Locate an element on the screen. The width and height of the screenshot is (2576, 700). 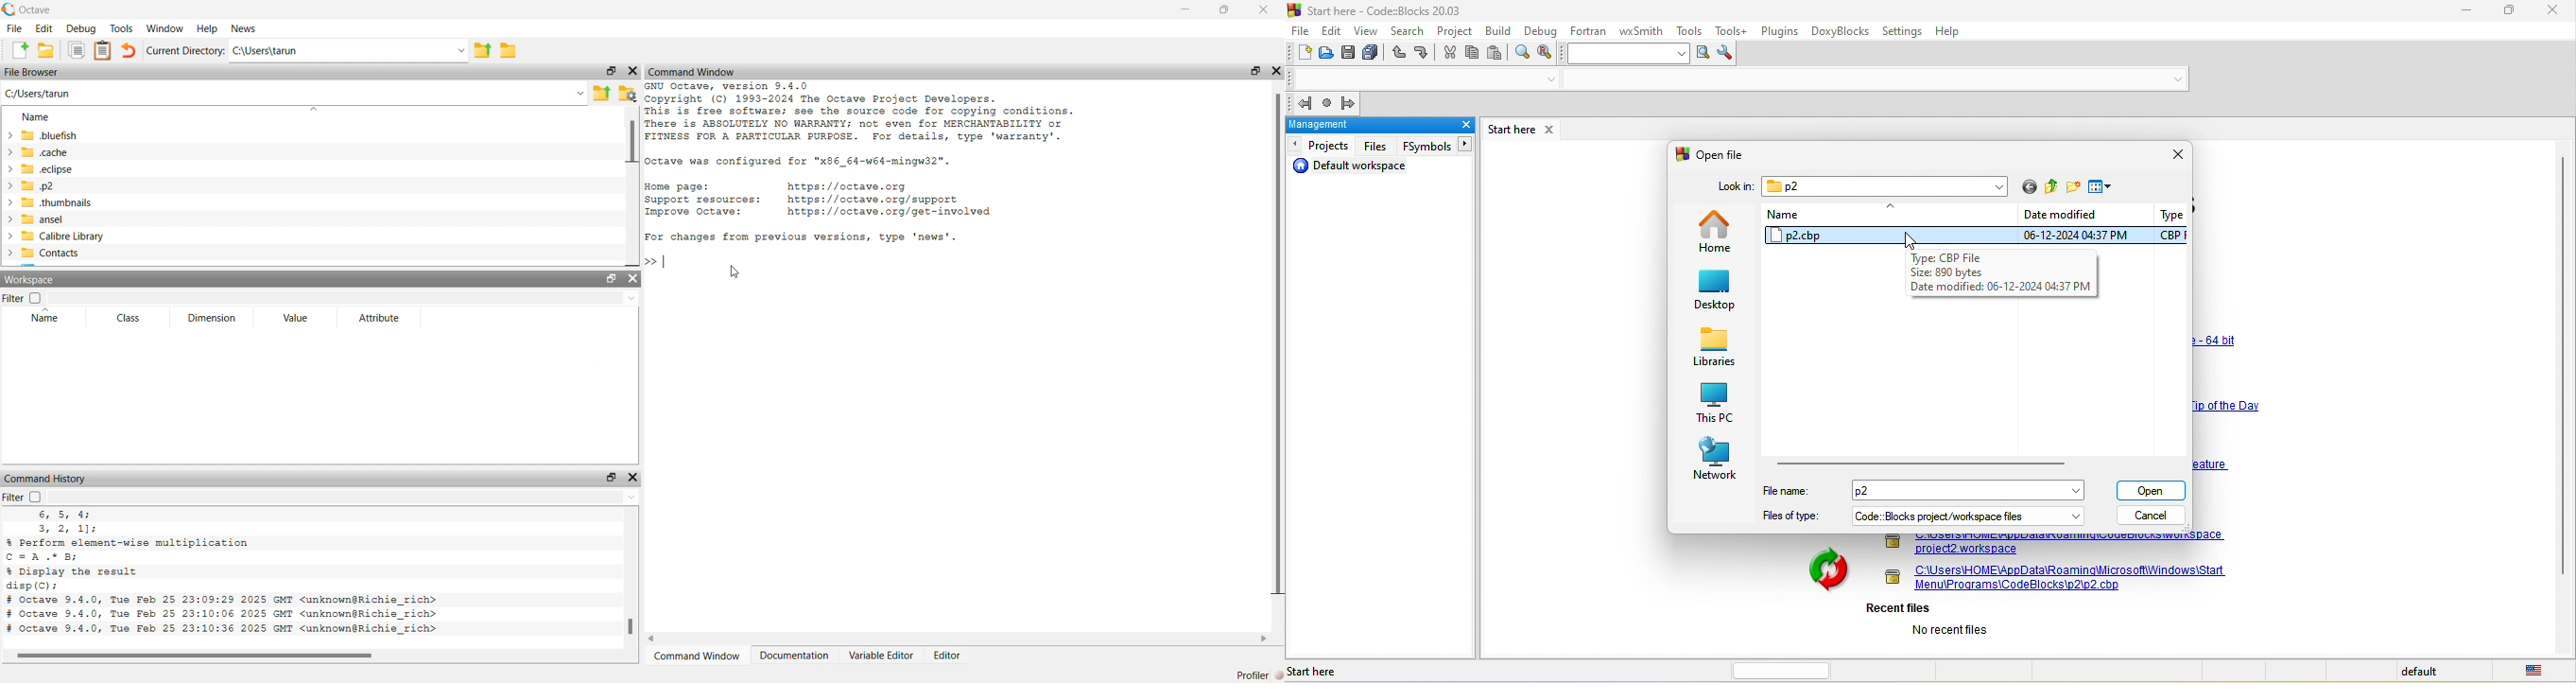
File Browser is located at coordinates (33, 73).